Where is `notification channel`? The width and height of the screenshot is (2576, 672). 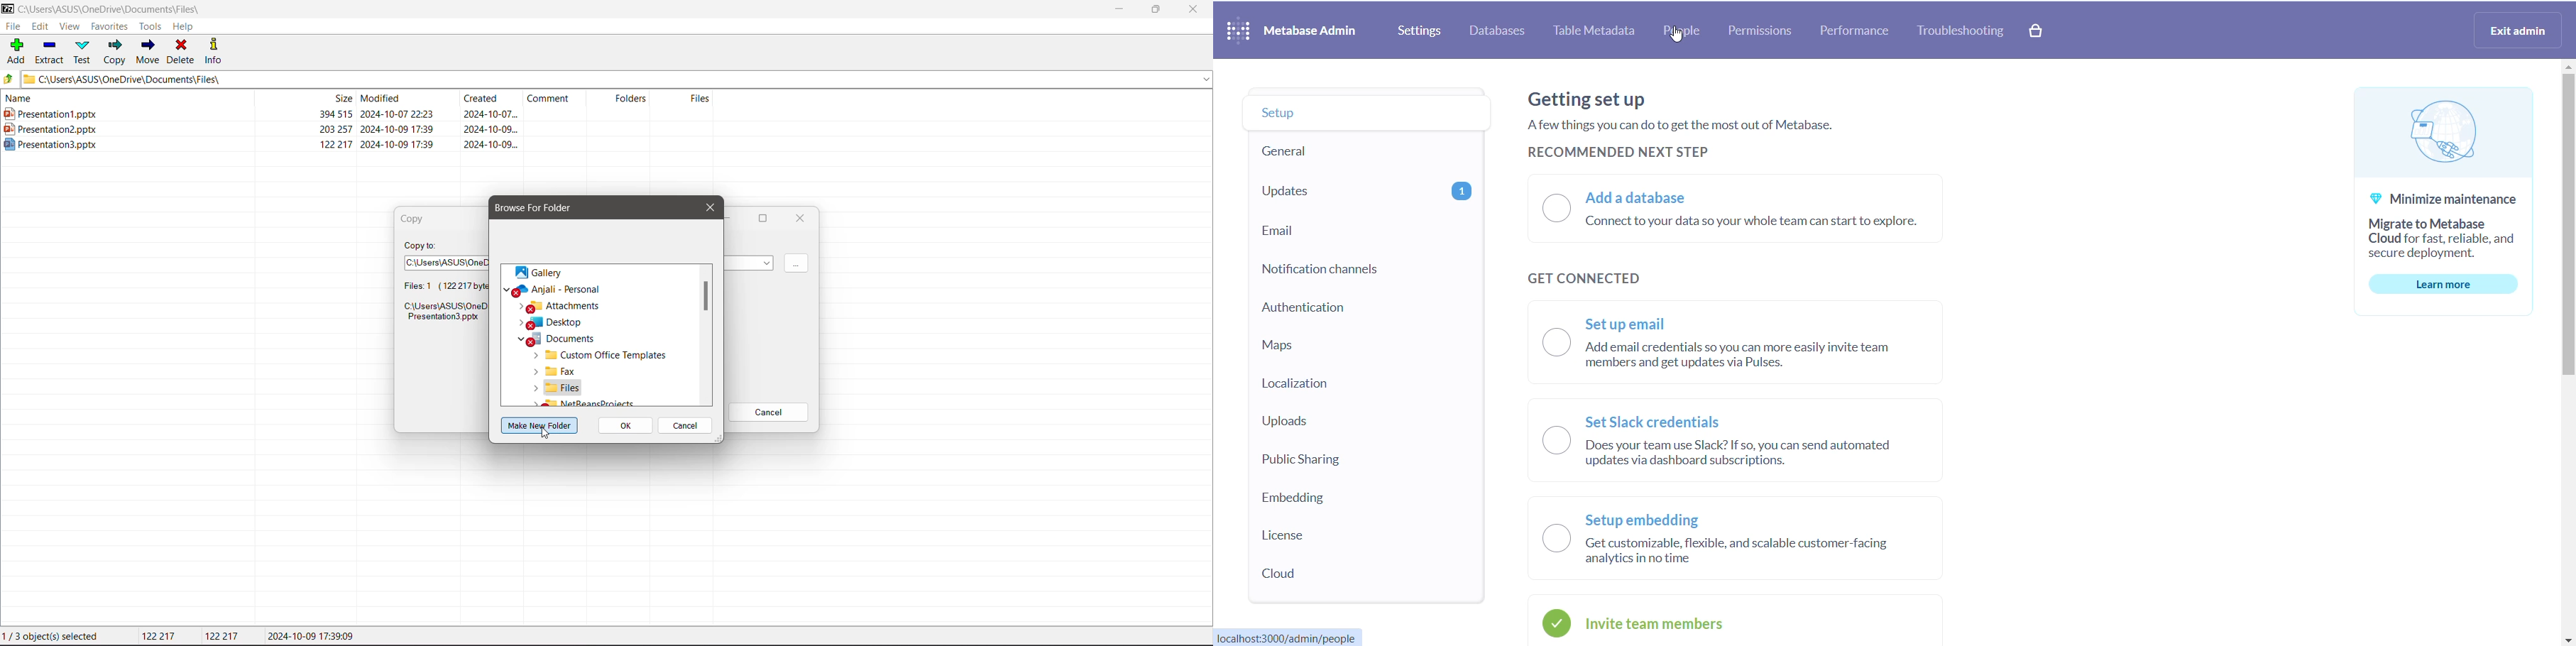
notification channel is located at coordinates (1350, 273).